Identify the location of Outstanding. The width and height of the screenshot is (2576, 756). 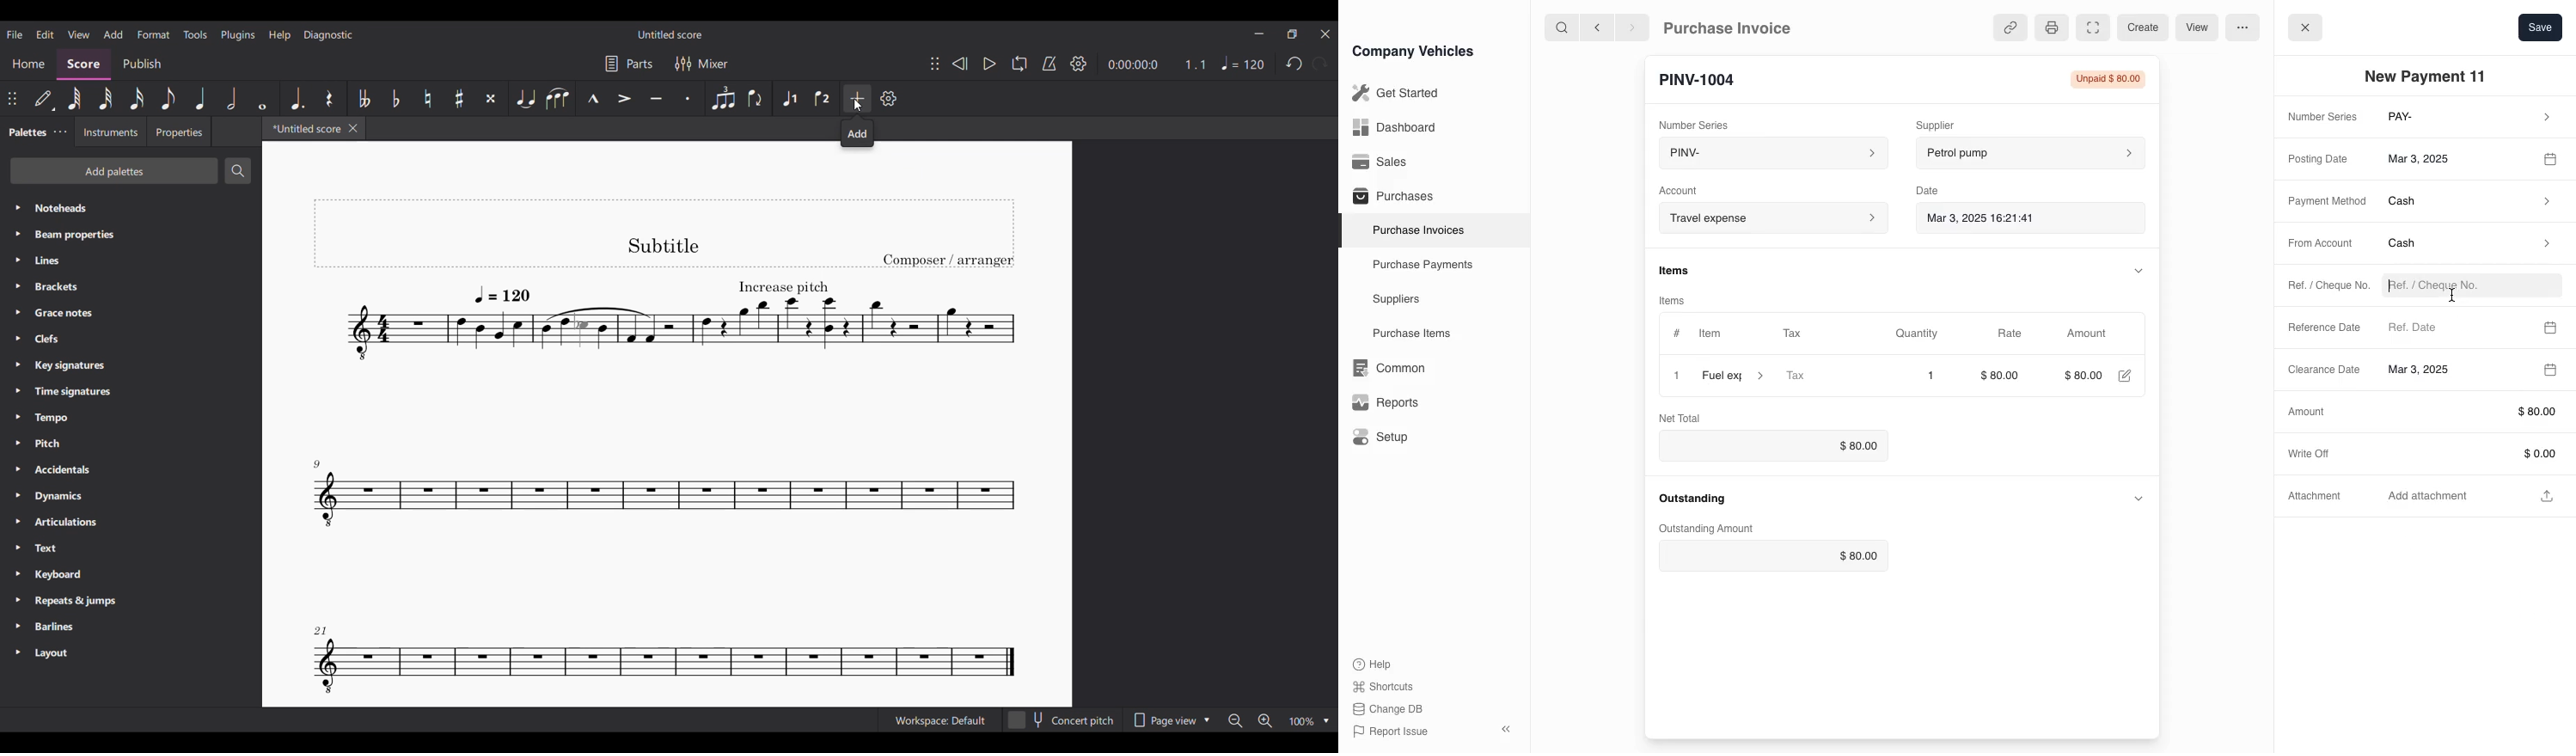
(1692, 498).